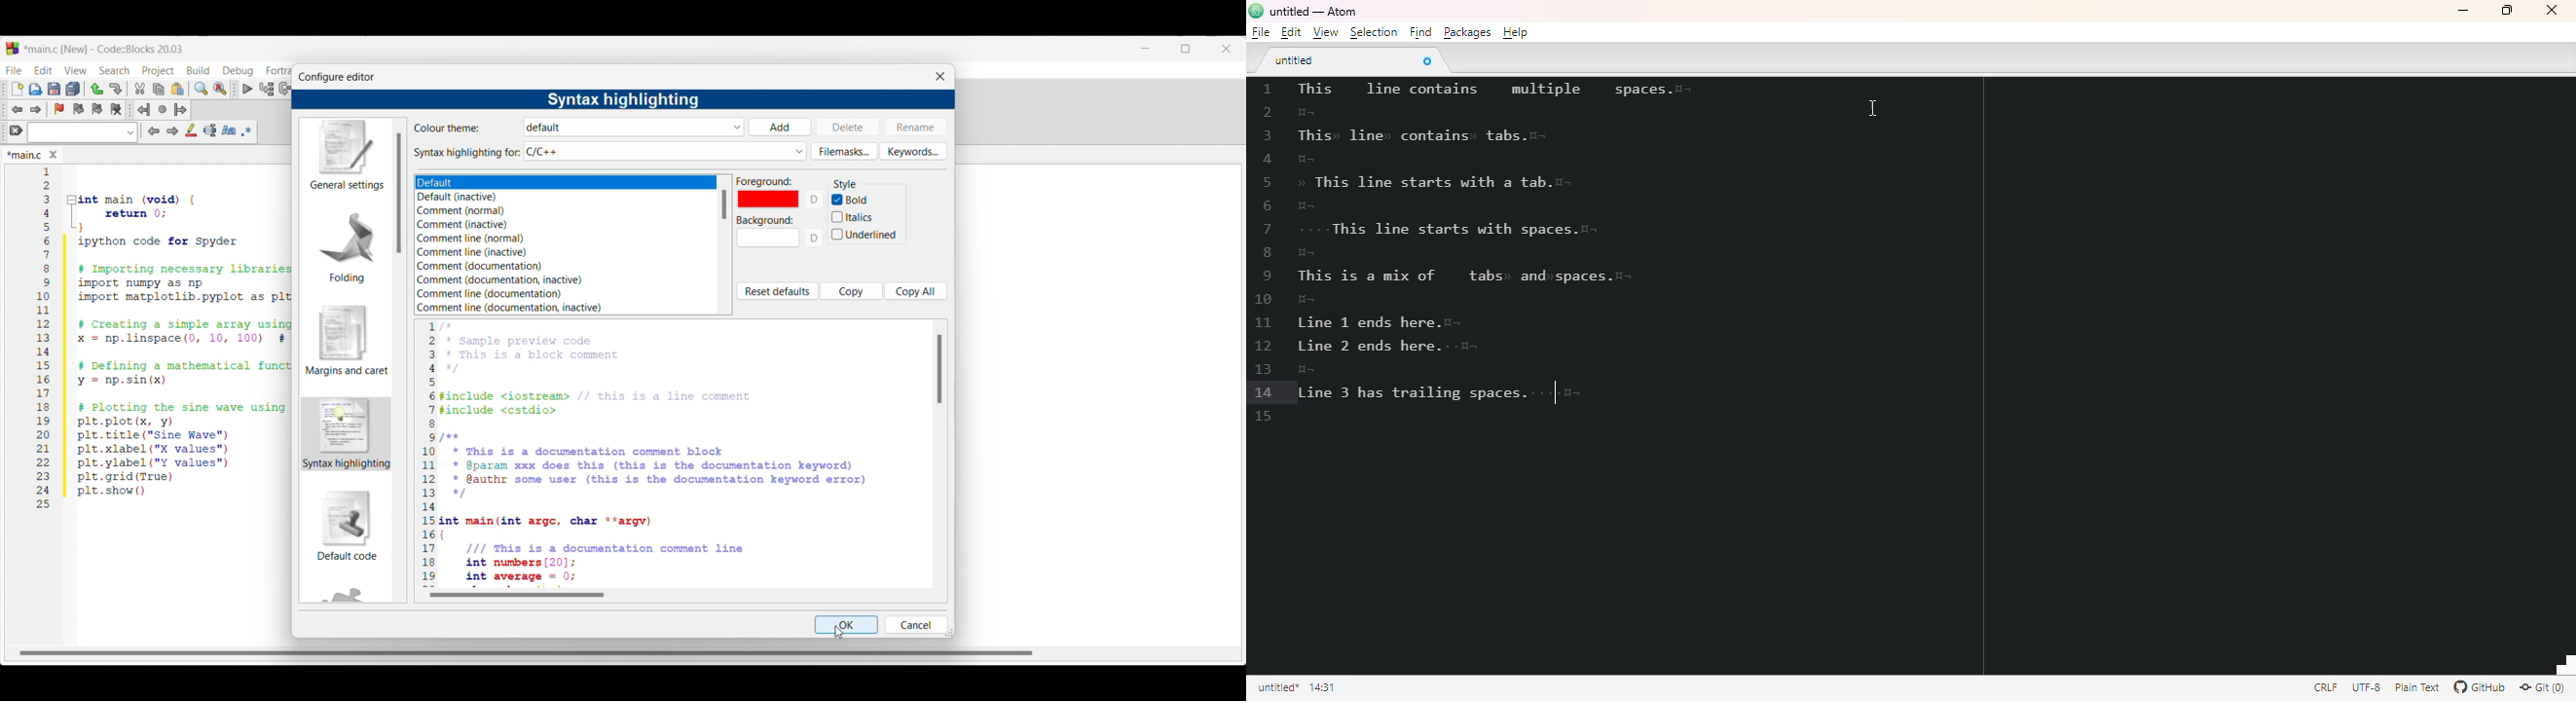  What do you see at coordinates (198, 70) in the screenshot?
I see `Build menu` at bounding box center [198, 70].